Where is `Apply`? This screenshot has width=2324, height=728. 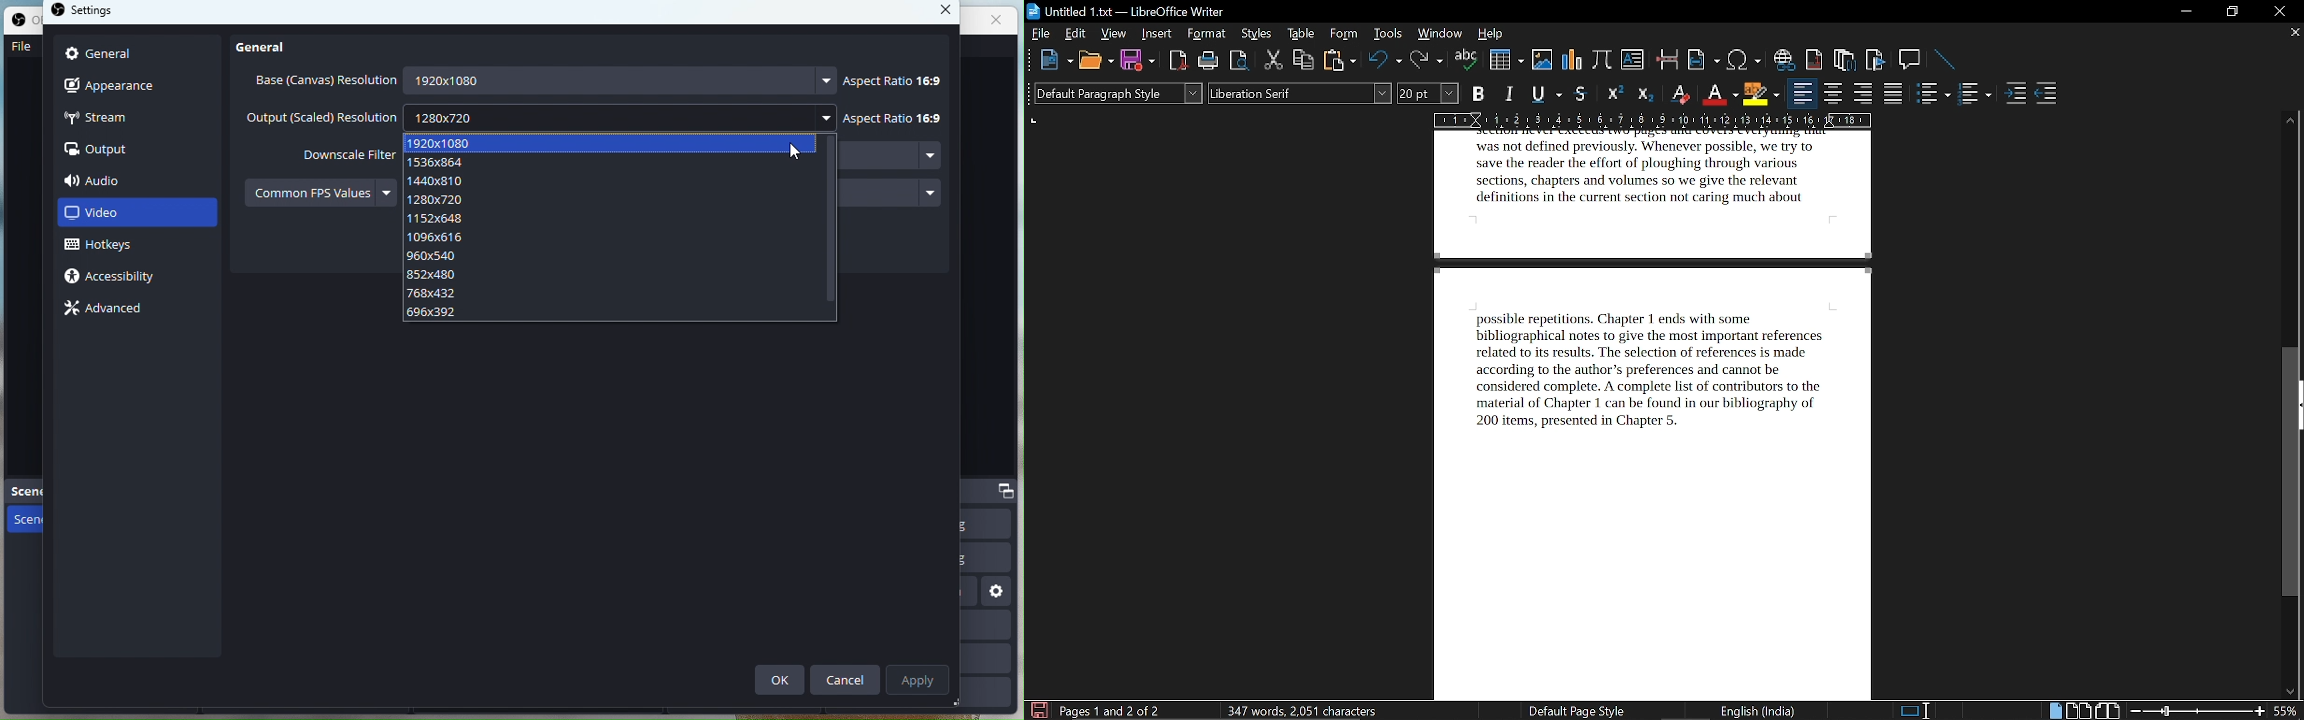
Apply is located at coordinates (921, 678).